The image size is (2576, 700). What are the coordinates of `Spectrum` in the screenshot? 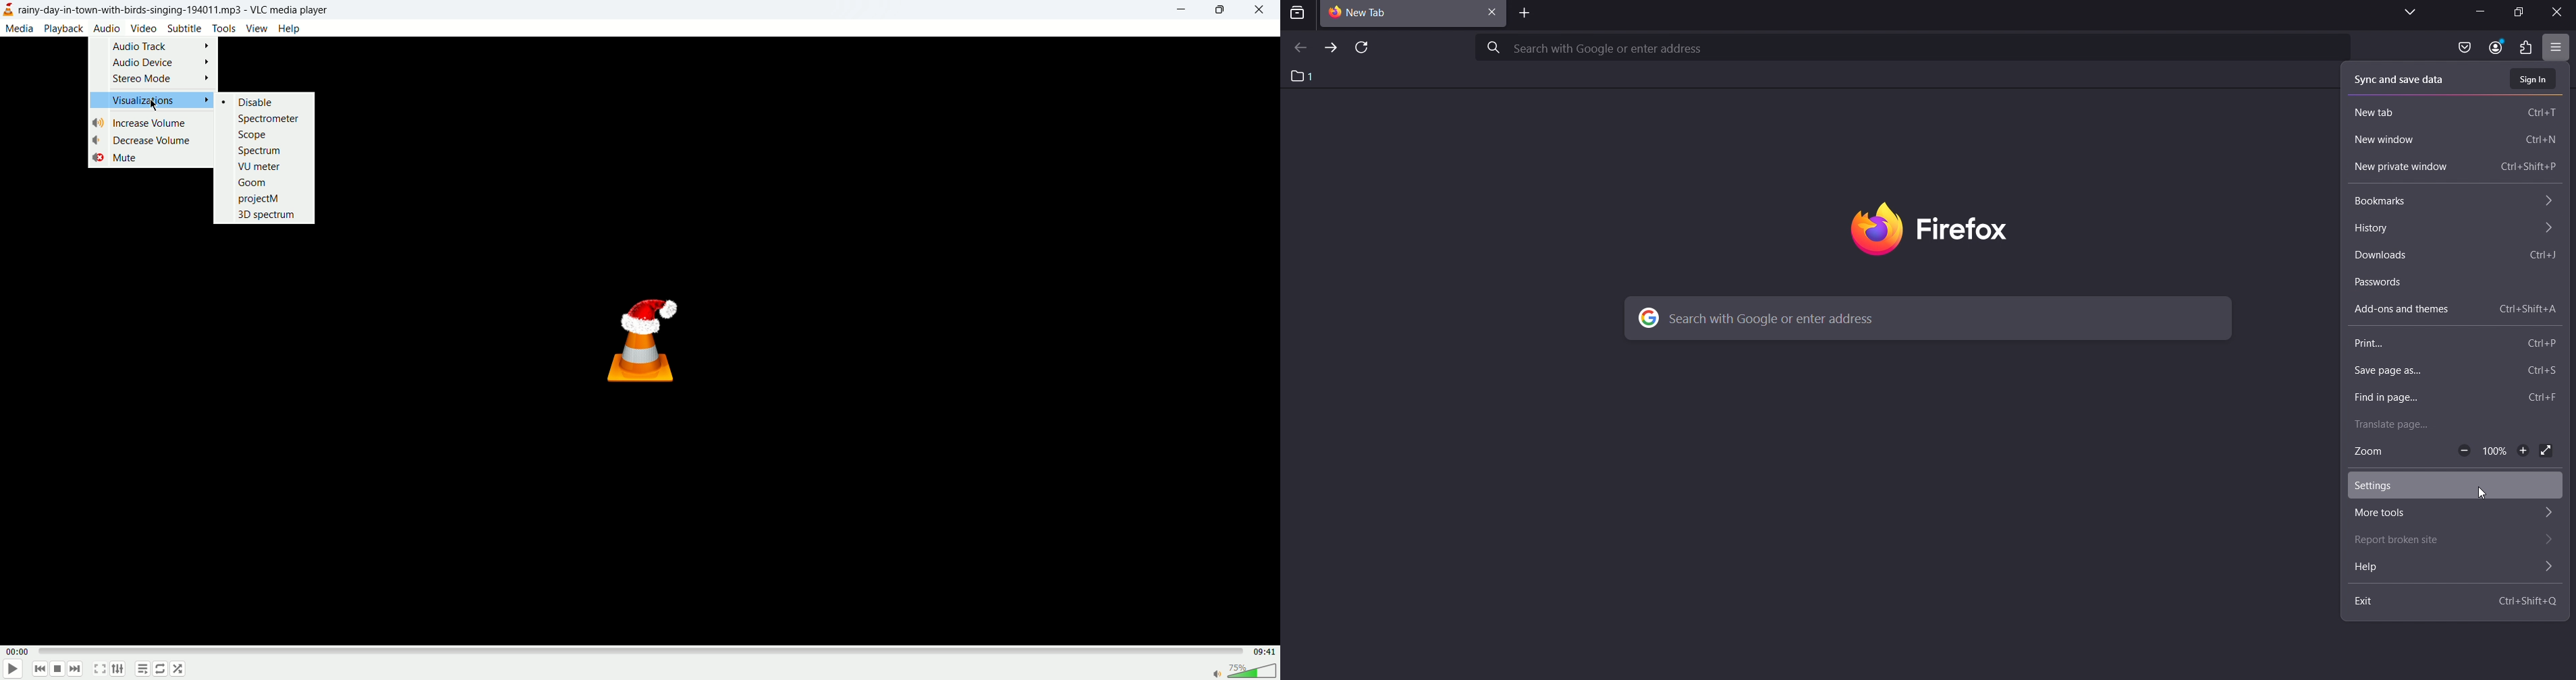 It's located at (257, 149).